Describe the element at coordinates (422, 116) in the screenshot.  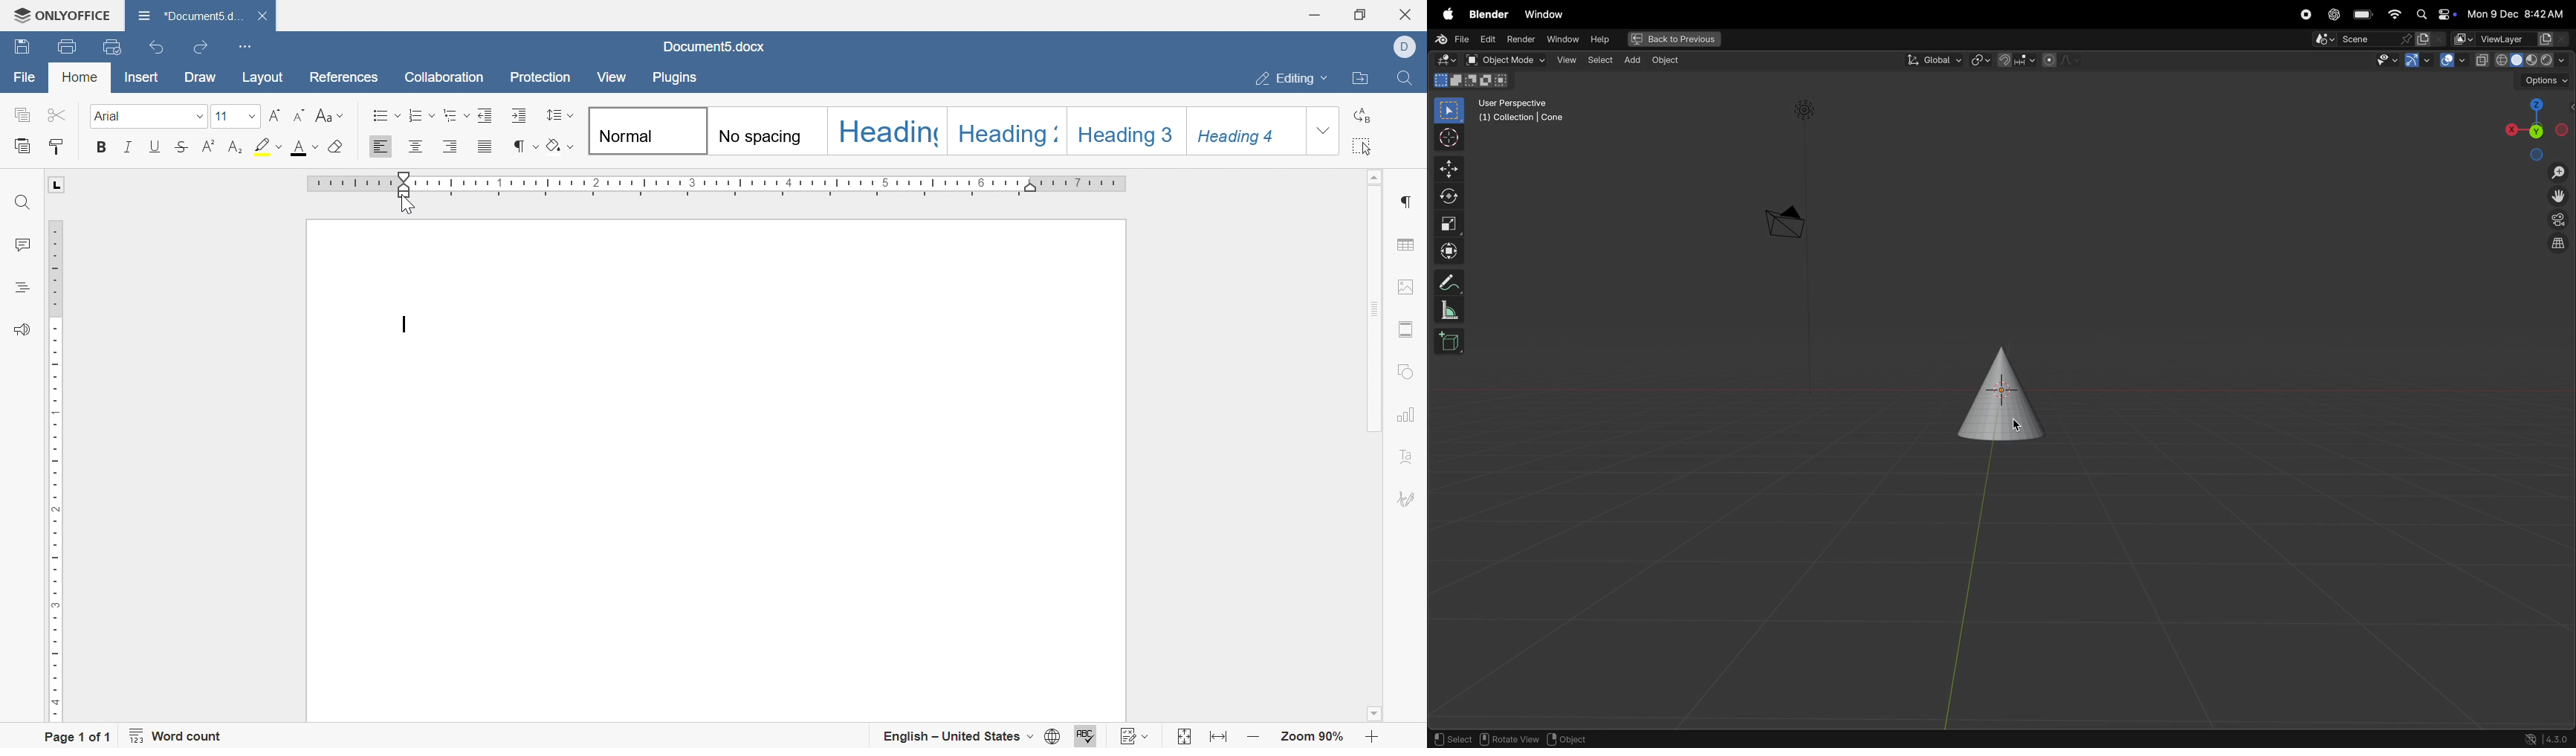
I see `numbering` at that location.